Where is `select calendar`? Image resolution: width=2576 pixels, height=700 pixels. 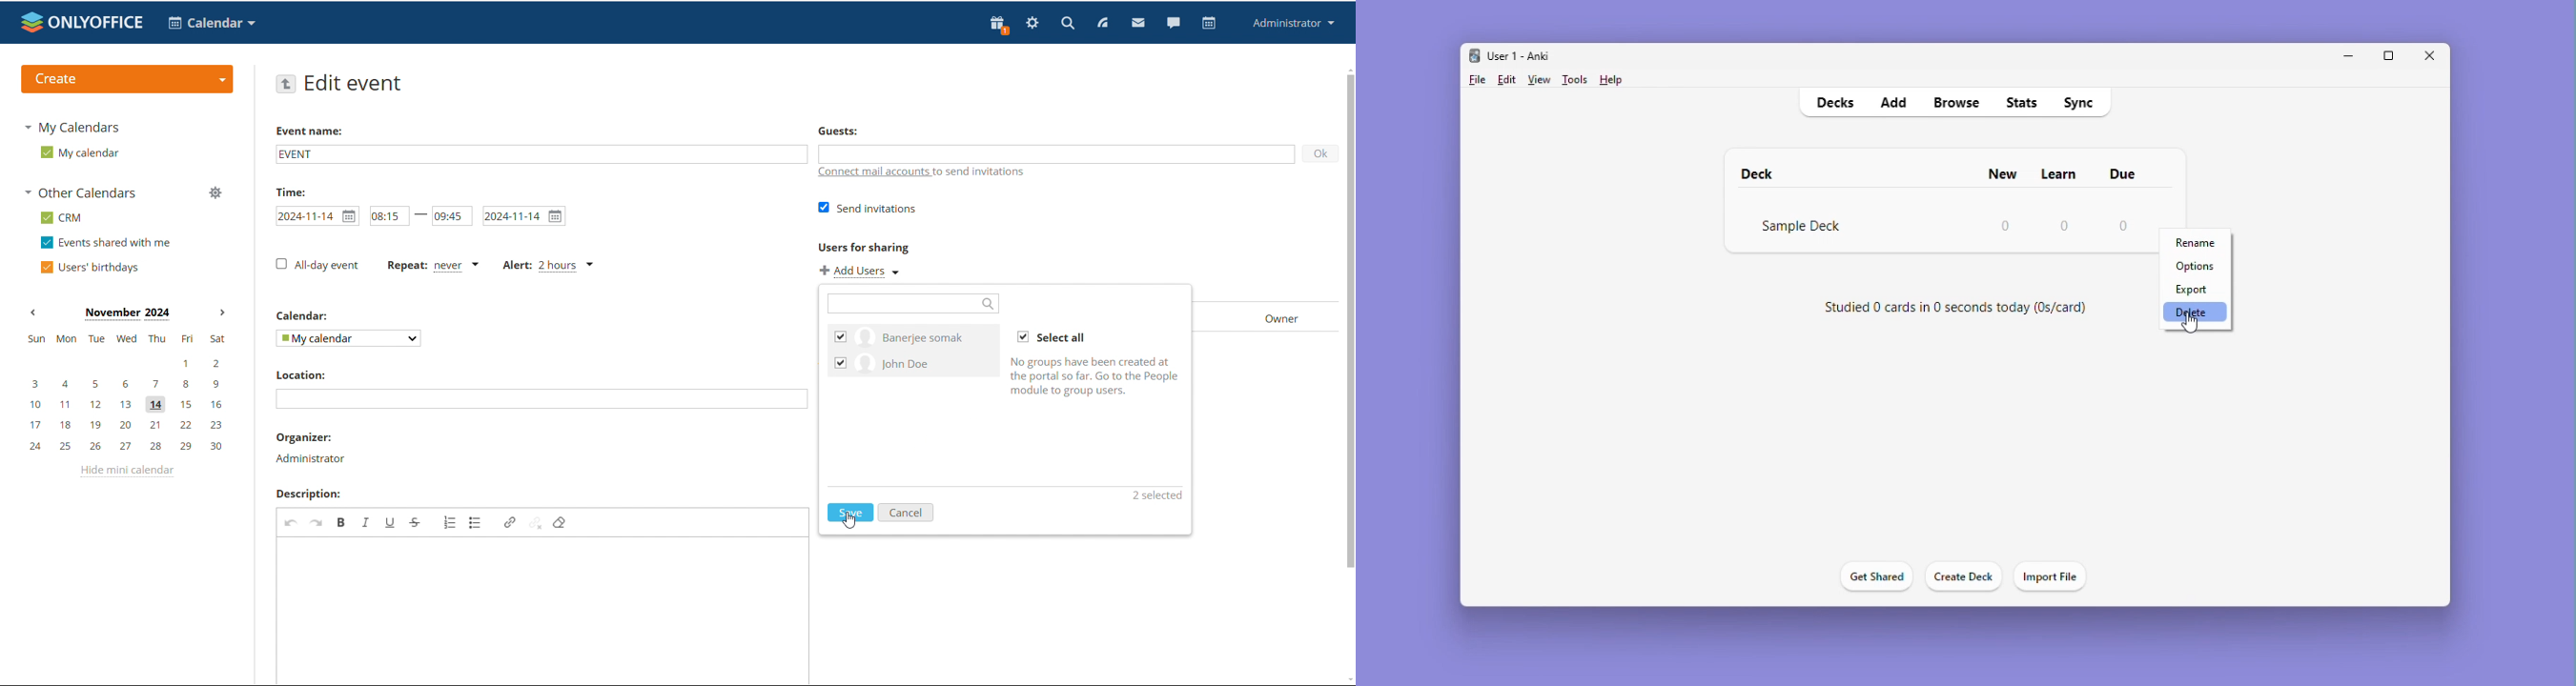
select calendar is located at coordinates (349, 338).